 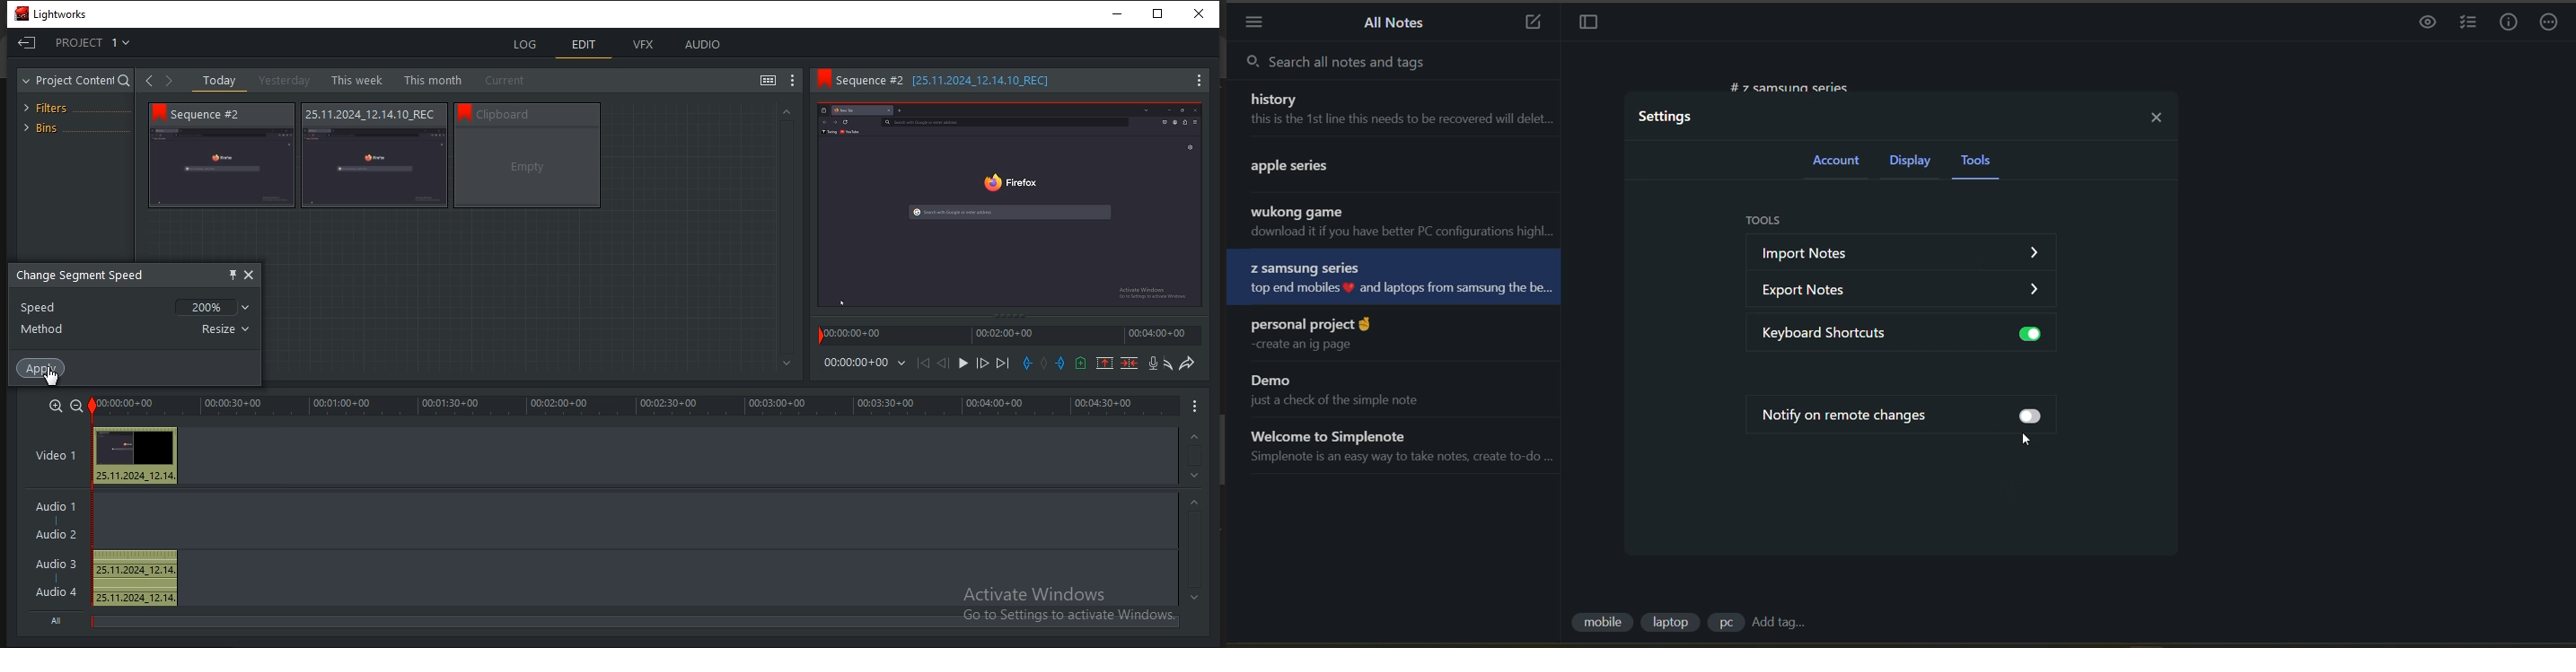 I want to click on note title and preview, so click(x=1365, y=170).